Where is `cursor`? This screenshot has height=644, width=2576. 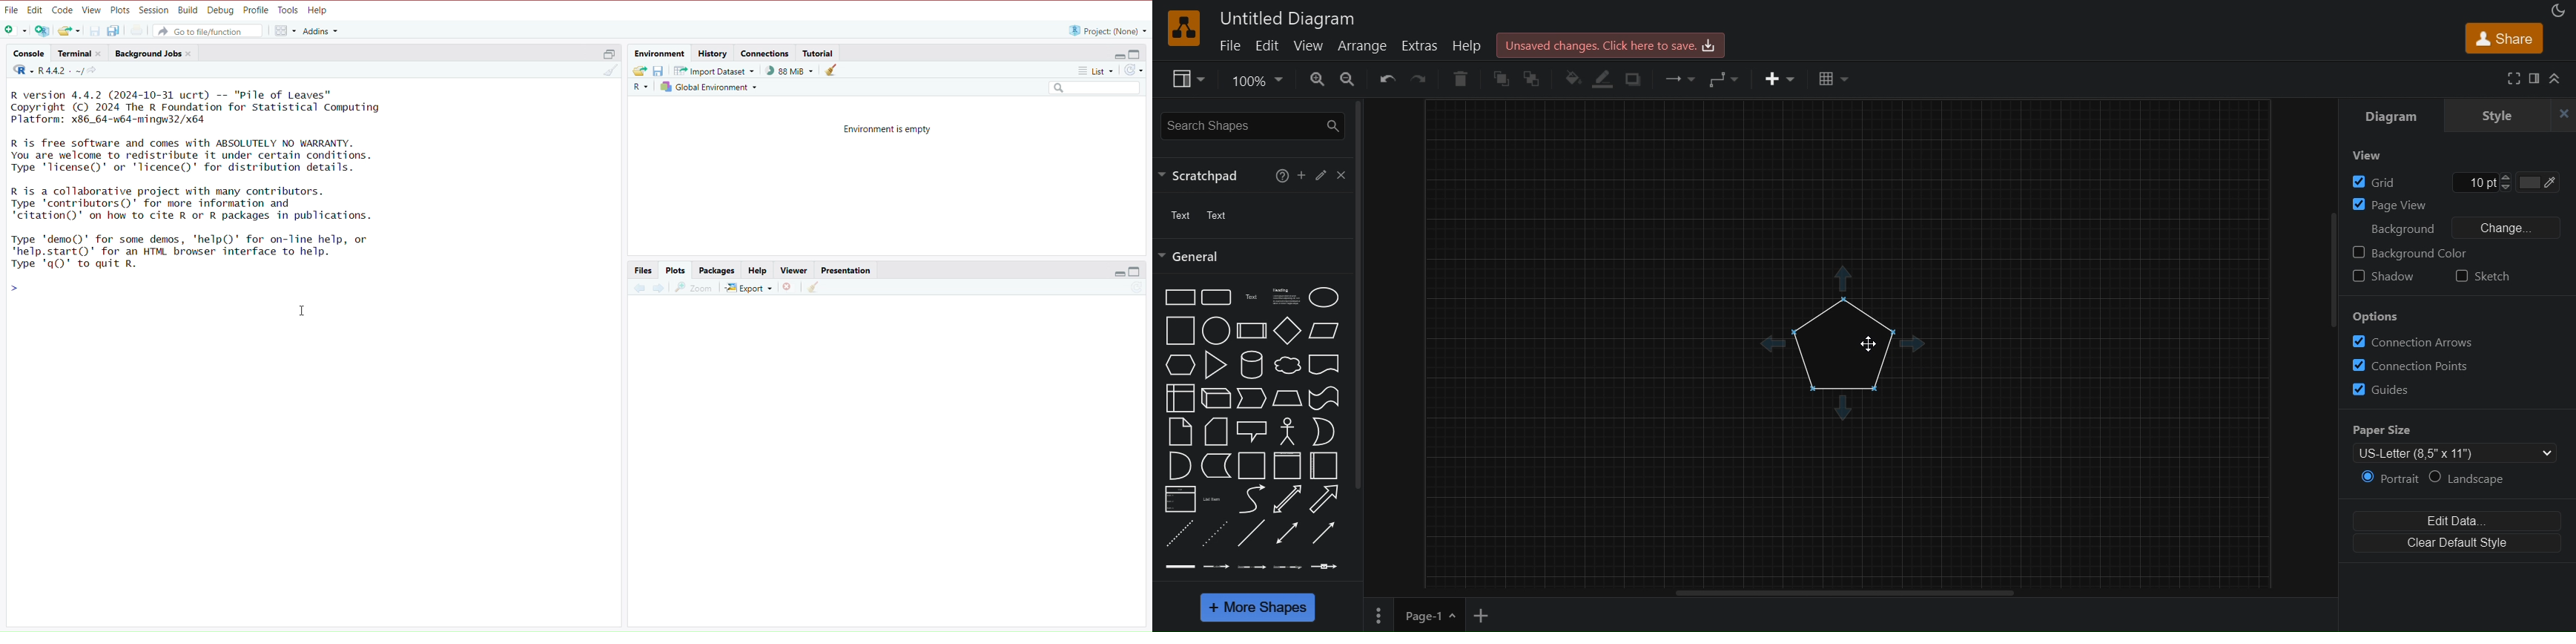 cursor is located at coordinates (304, 312).